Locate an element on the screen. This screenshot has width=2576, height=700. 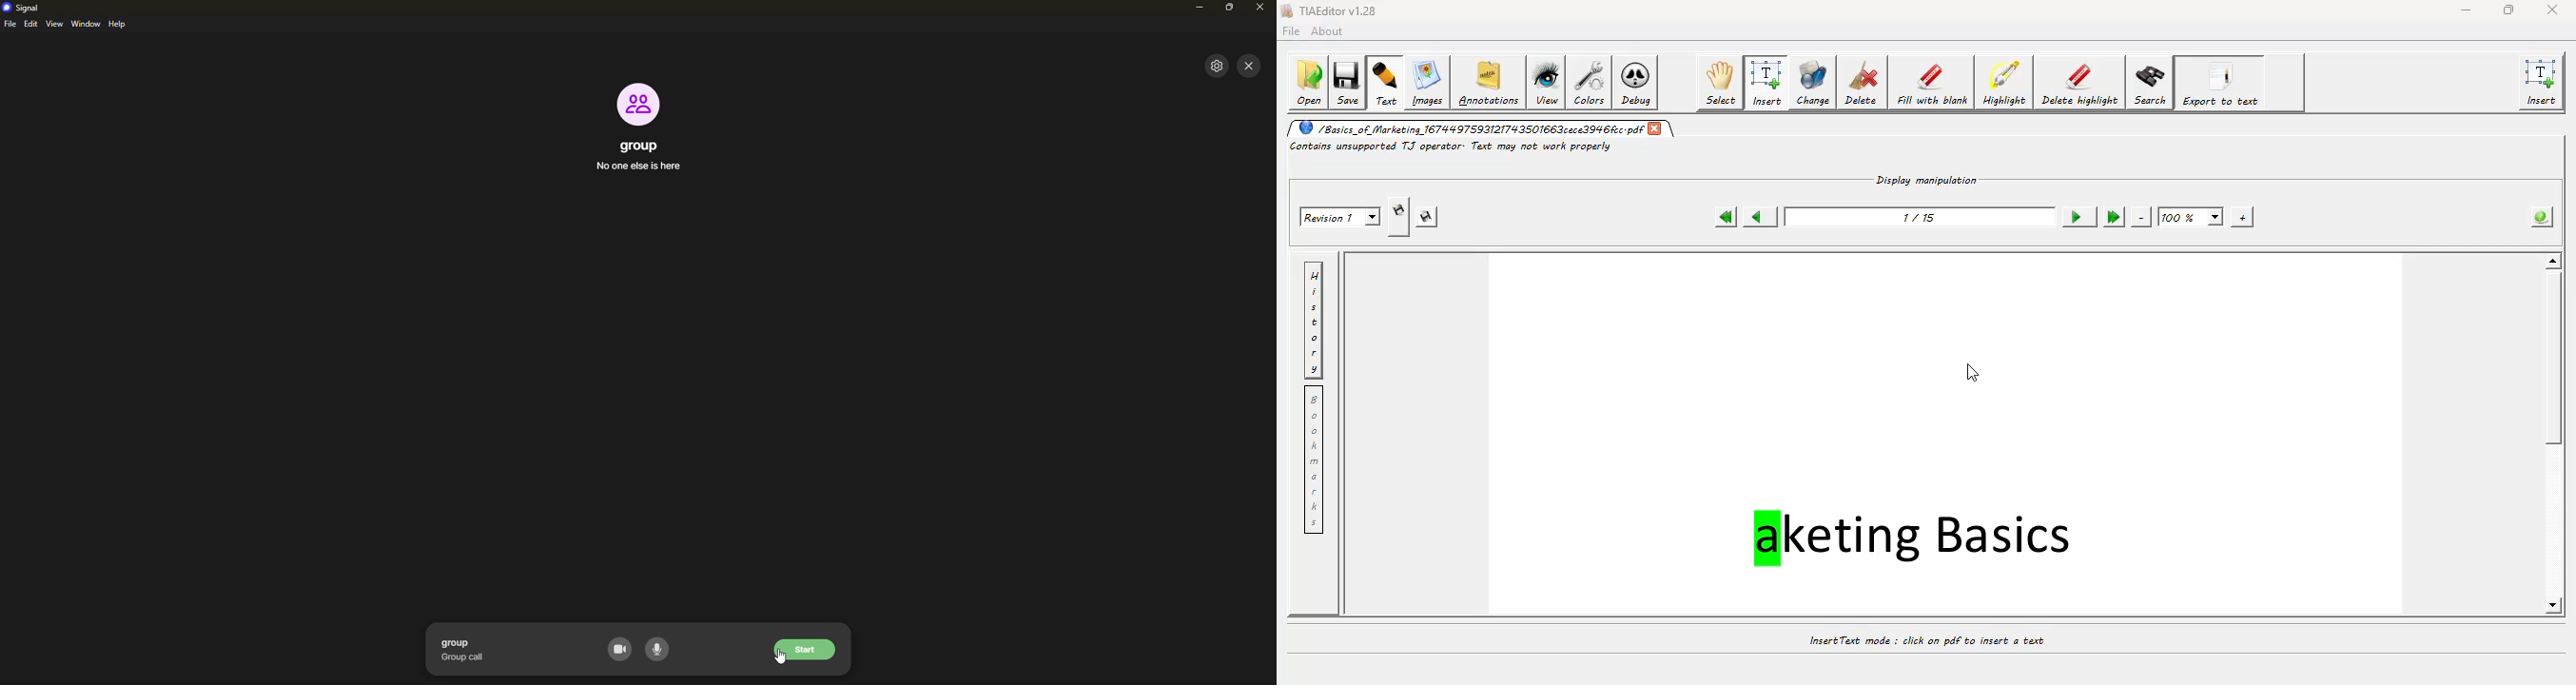
saves this revision is located at coordinates (1428, 218).